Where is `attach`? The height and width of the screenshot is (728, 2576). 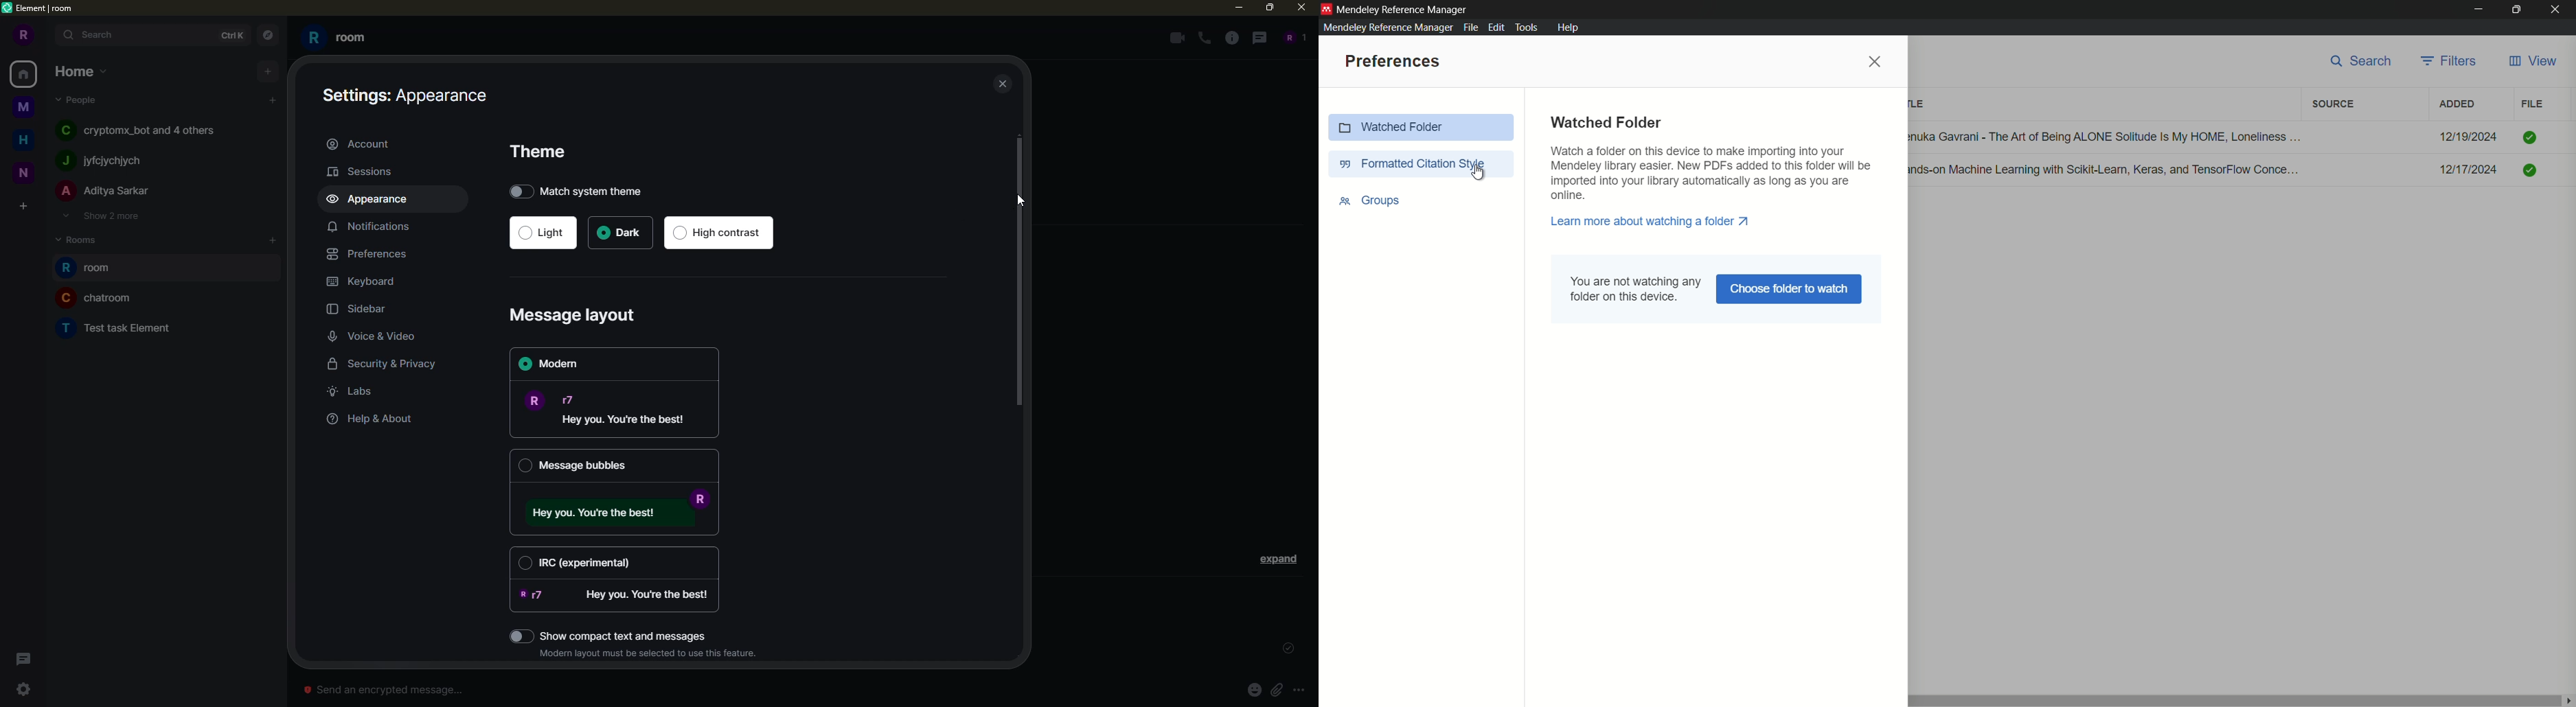 attach is located at coordinates (1276, 689).